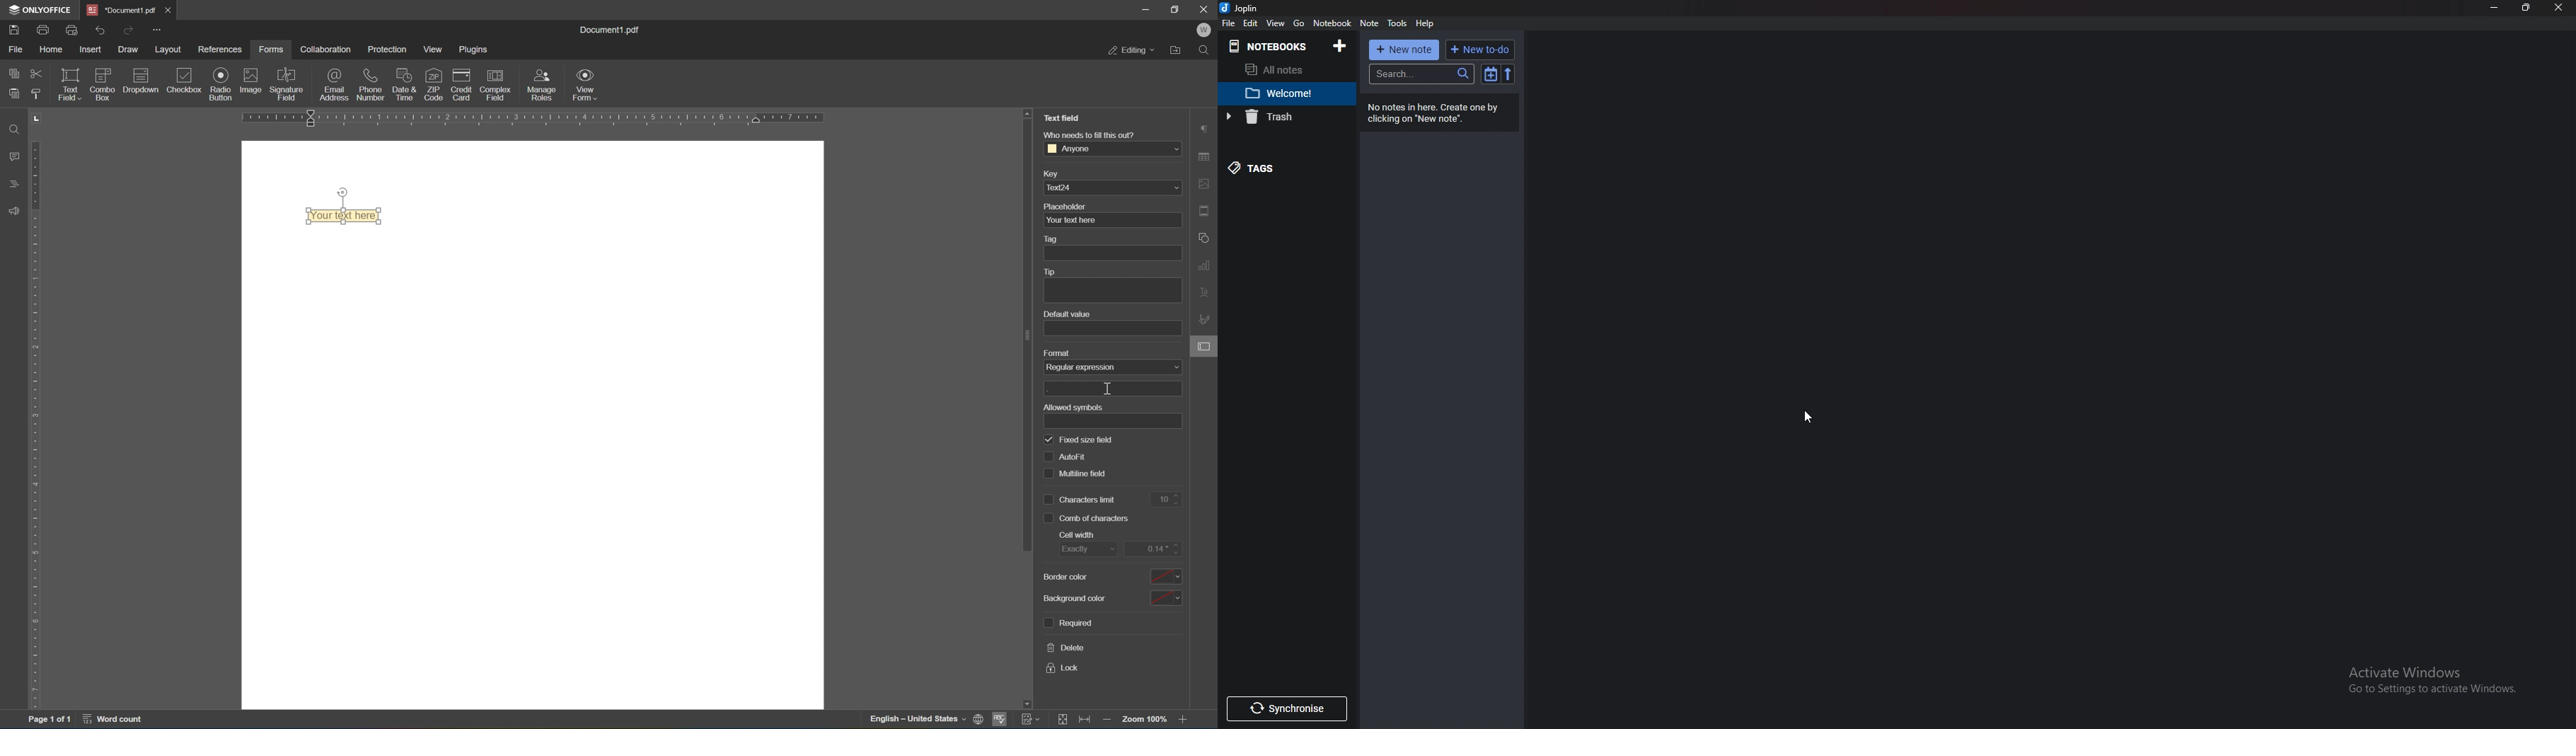  What do you see at coordinates (1808, 415) in the screenshot?
I see `cursor` at bounding box center [1808, 415].